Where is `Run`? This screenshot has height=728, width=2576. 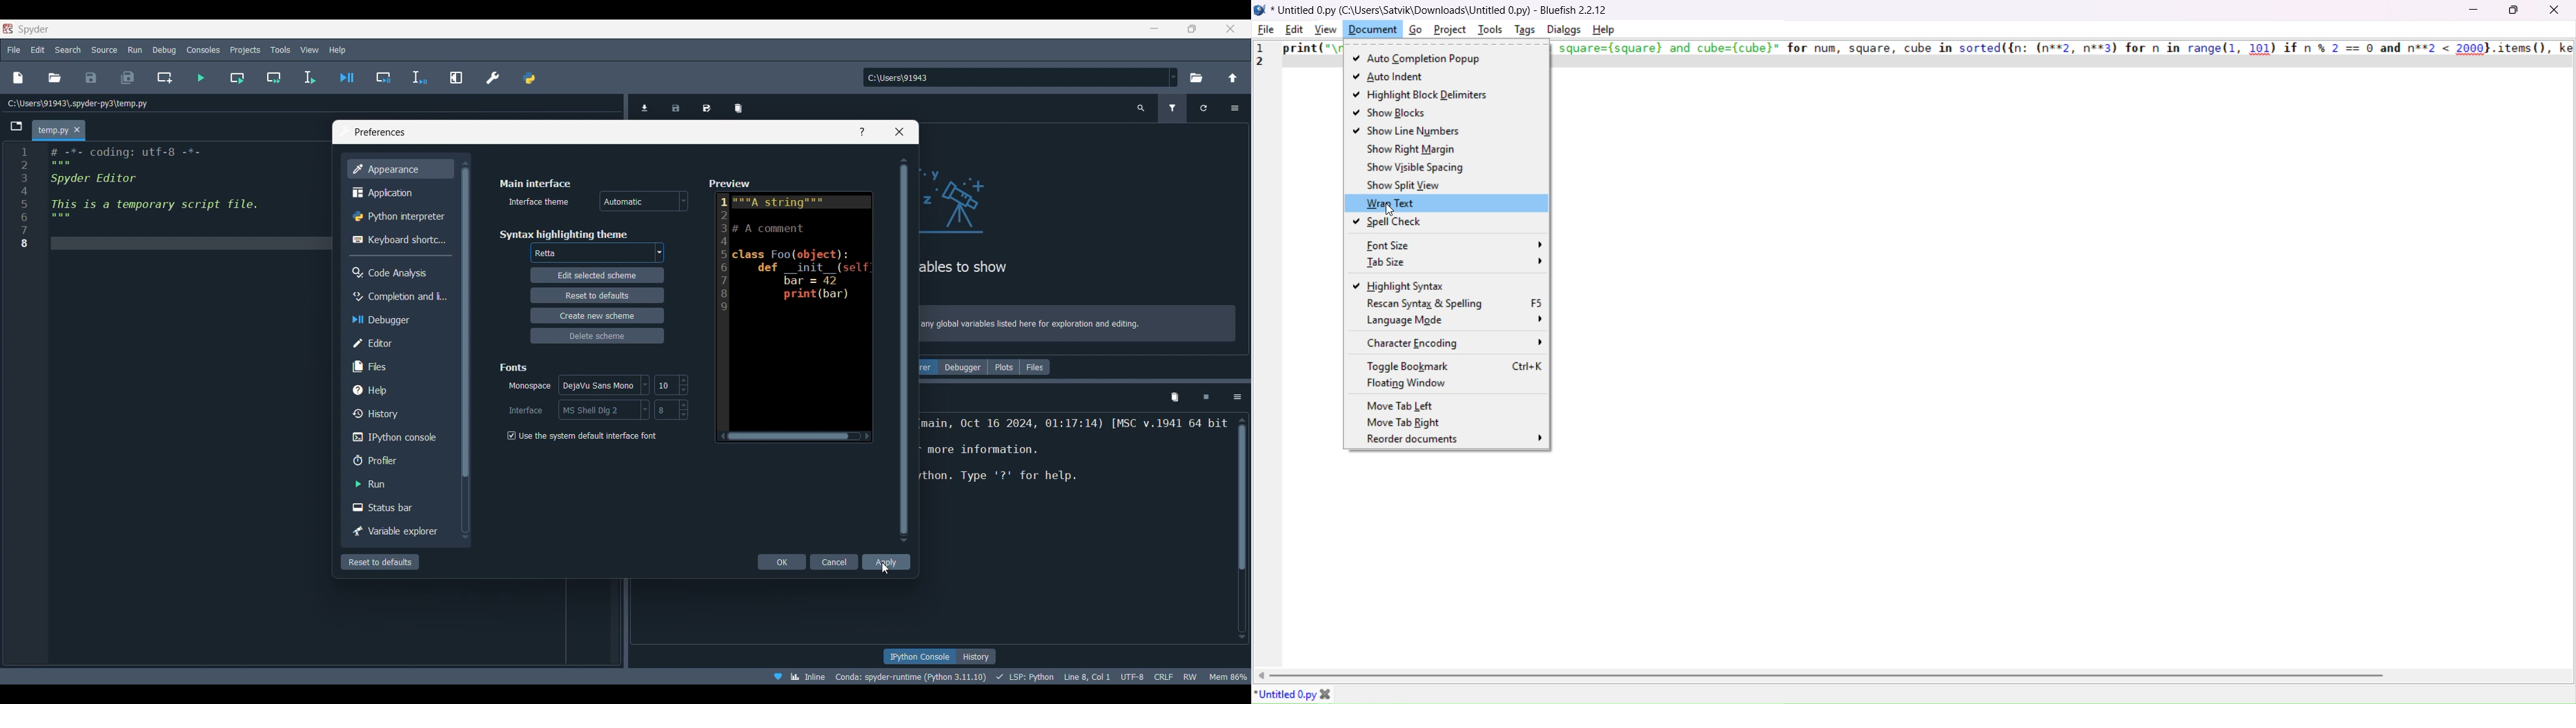 Run is located at coordinates (398, 484).